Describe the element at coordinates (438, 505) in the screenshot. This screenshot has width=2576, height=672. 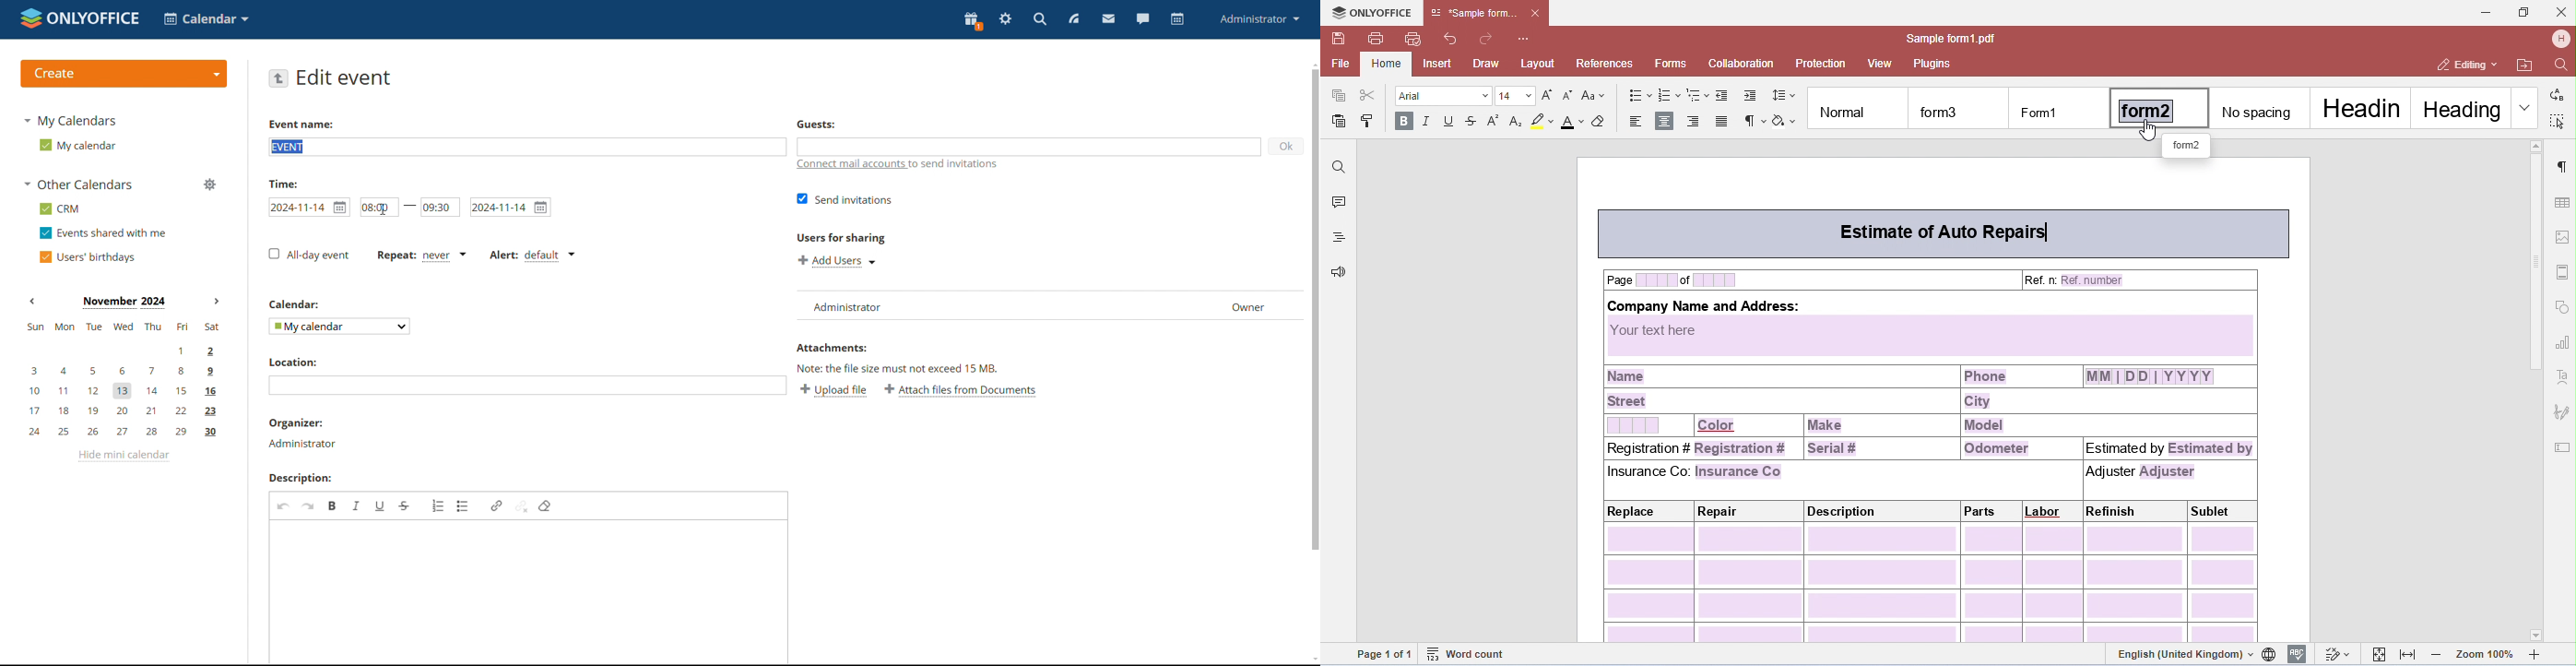
I see `insert/remove numbered list` at that location.